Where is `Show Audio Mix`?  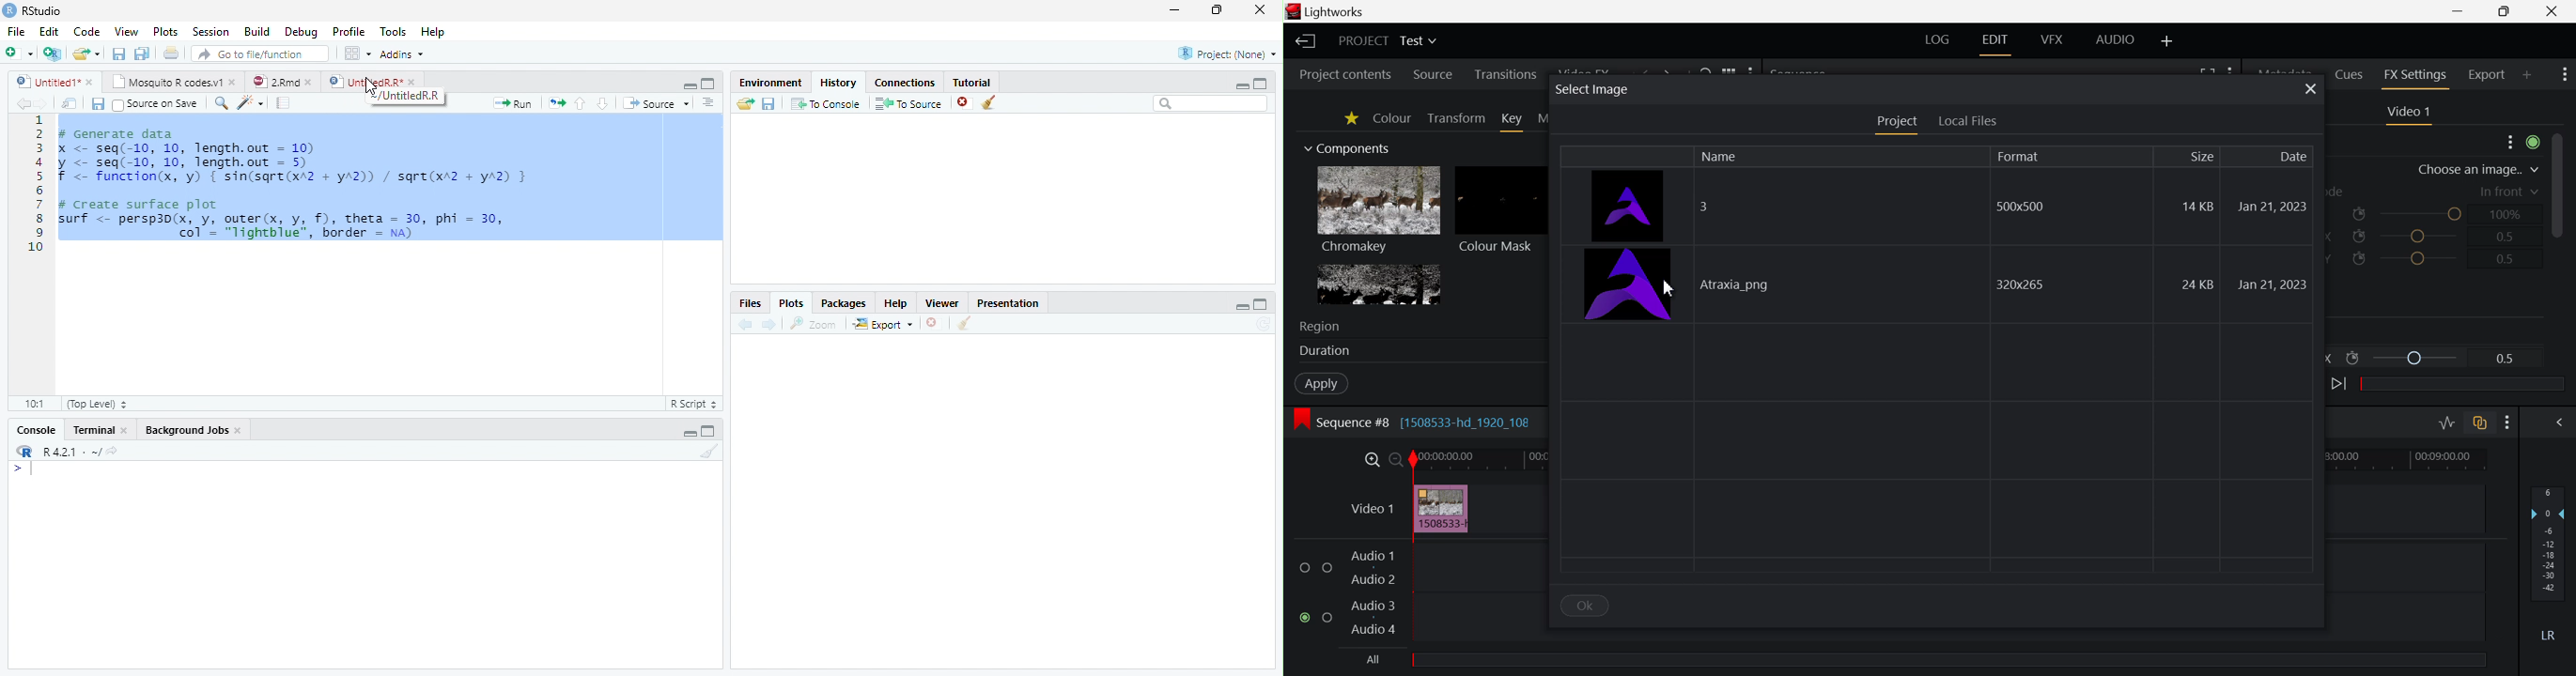
Show Audio Mix is located at coordinates (2558, 422).